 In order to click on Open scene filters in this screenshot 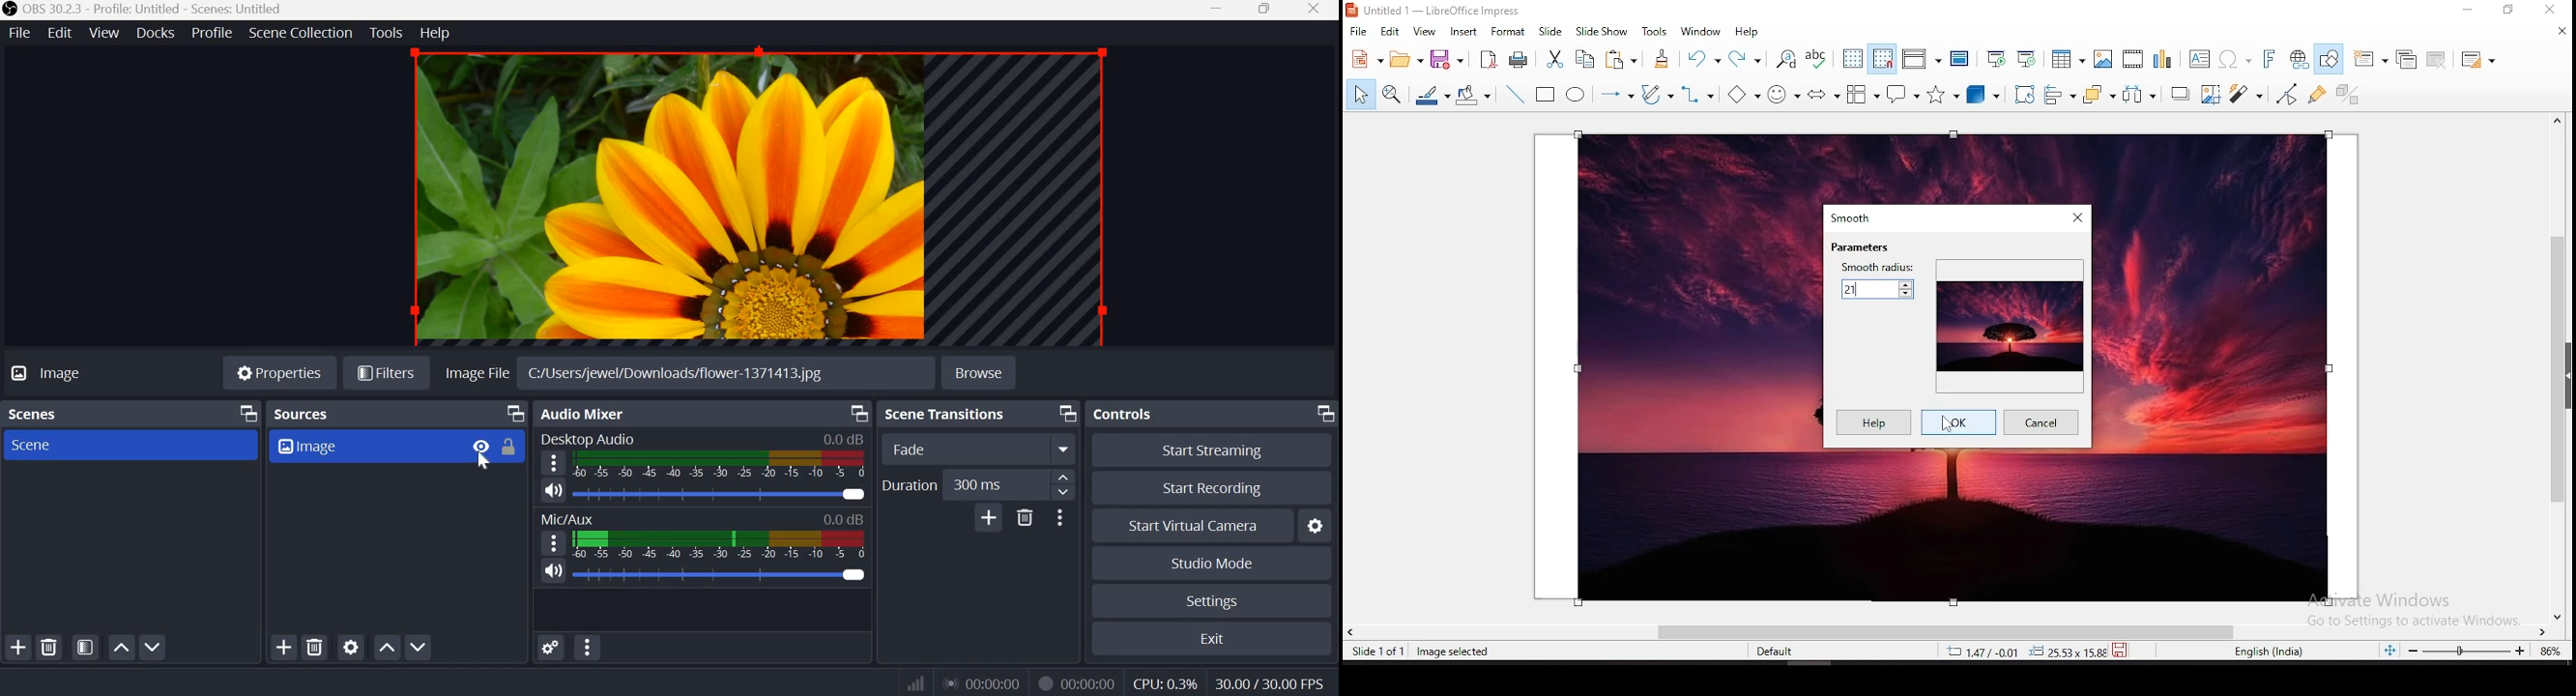, I will do `click(84, 649)`.